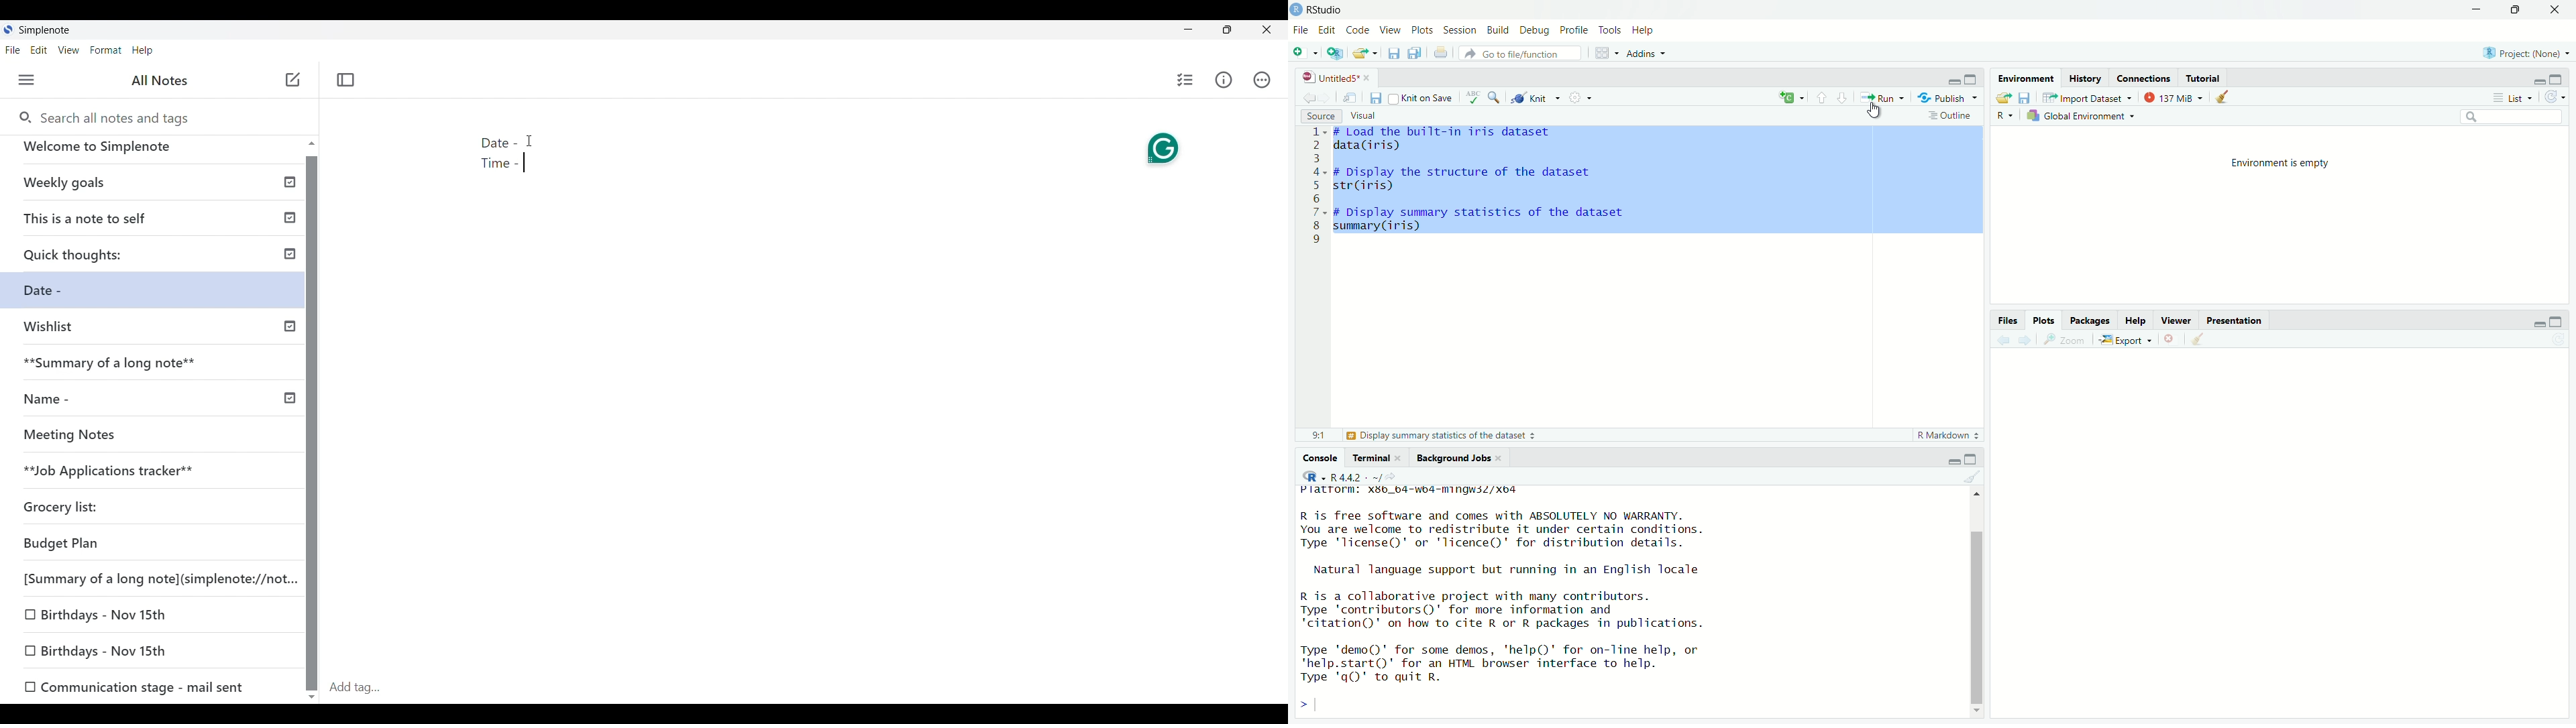 Image resolution: width=2576 pixels, height=728 pixels. Describe the element at coordinates (2135, 319) in the screenshot. I see `Help` at that location.